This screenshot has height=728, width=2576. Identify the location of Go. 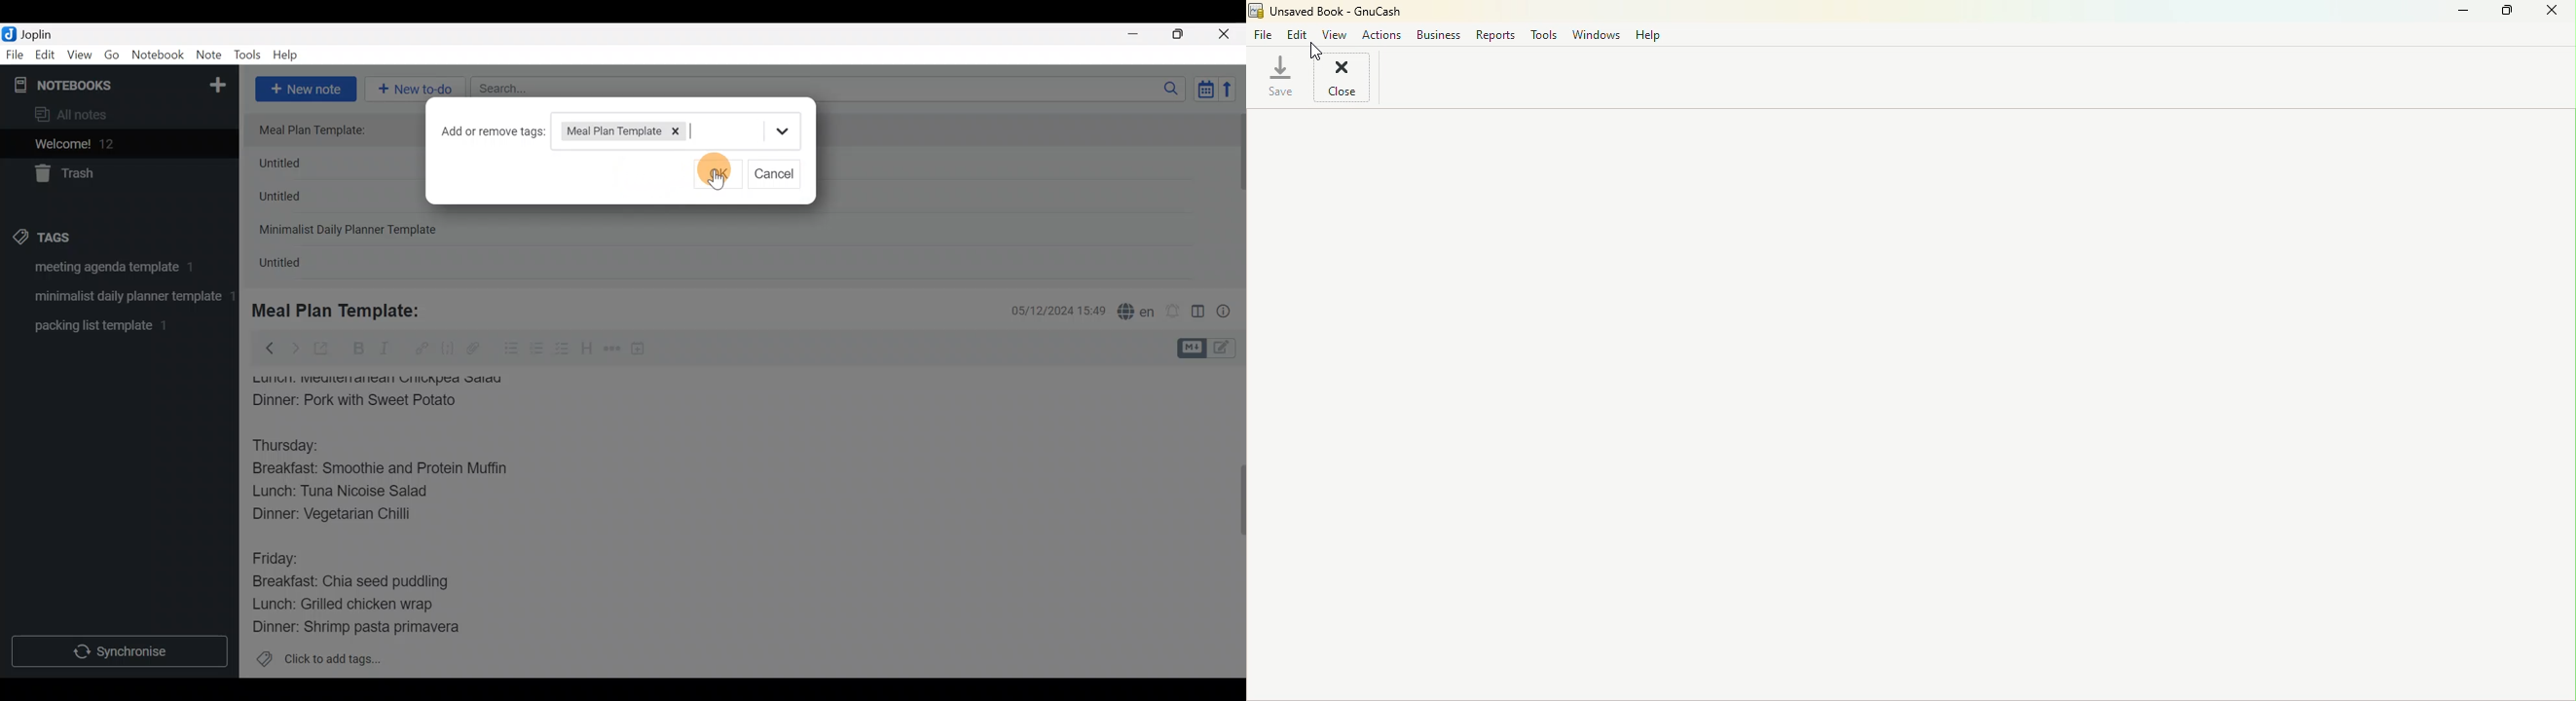
(112, 58).